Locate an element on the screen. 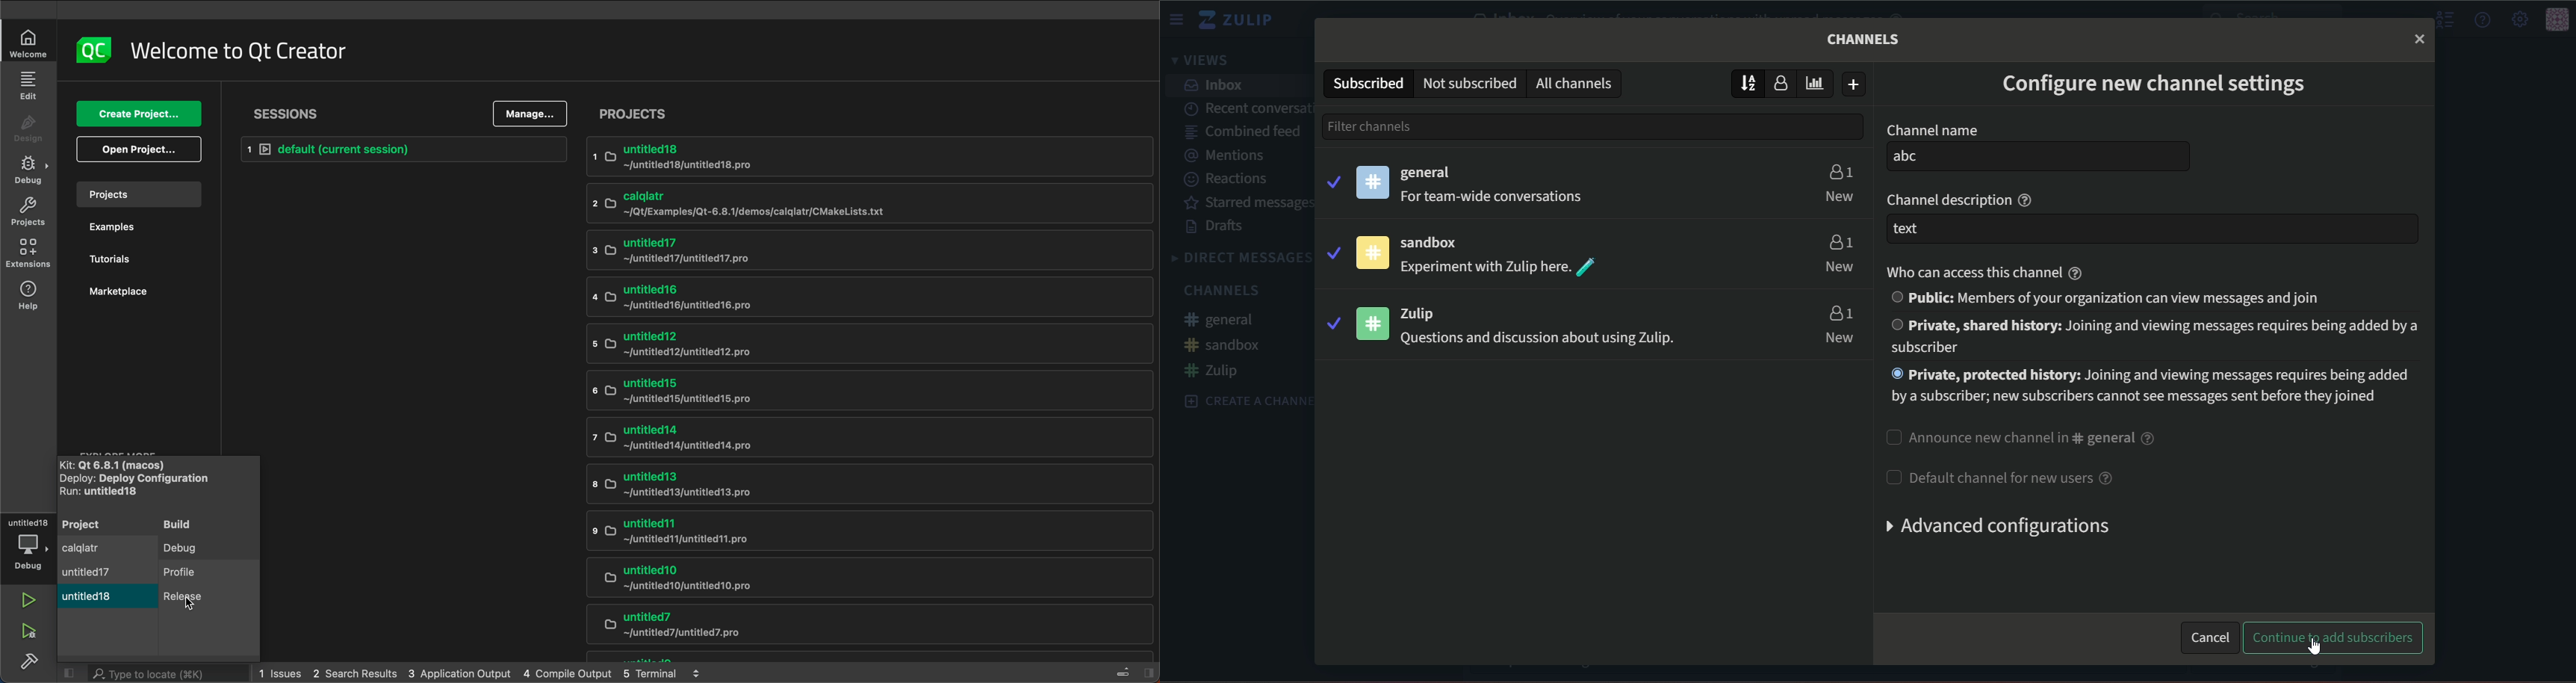  Current session is located at coordinates (407, 149).